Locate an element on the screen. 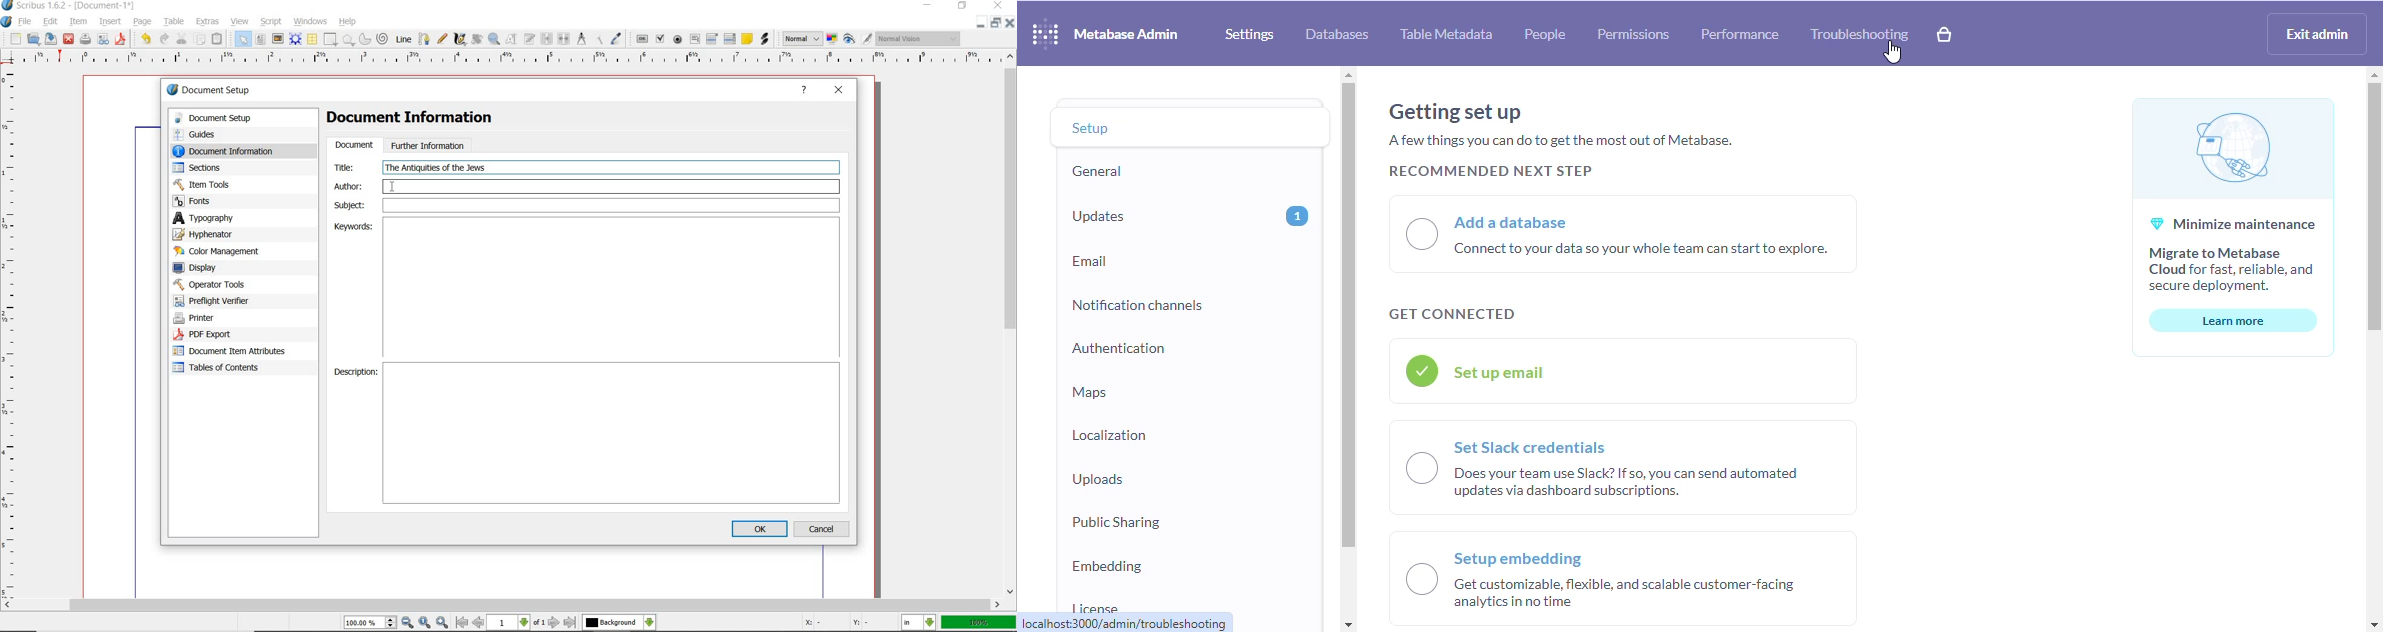 This screenshot has width=2408, height=644. view is located at coordinates (239, 21).